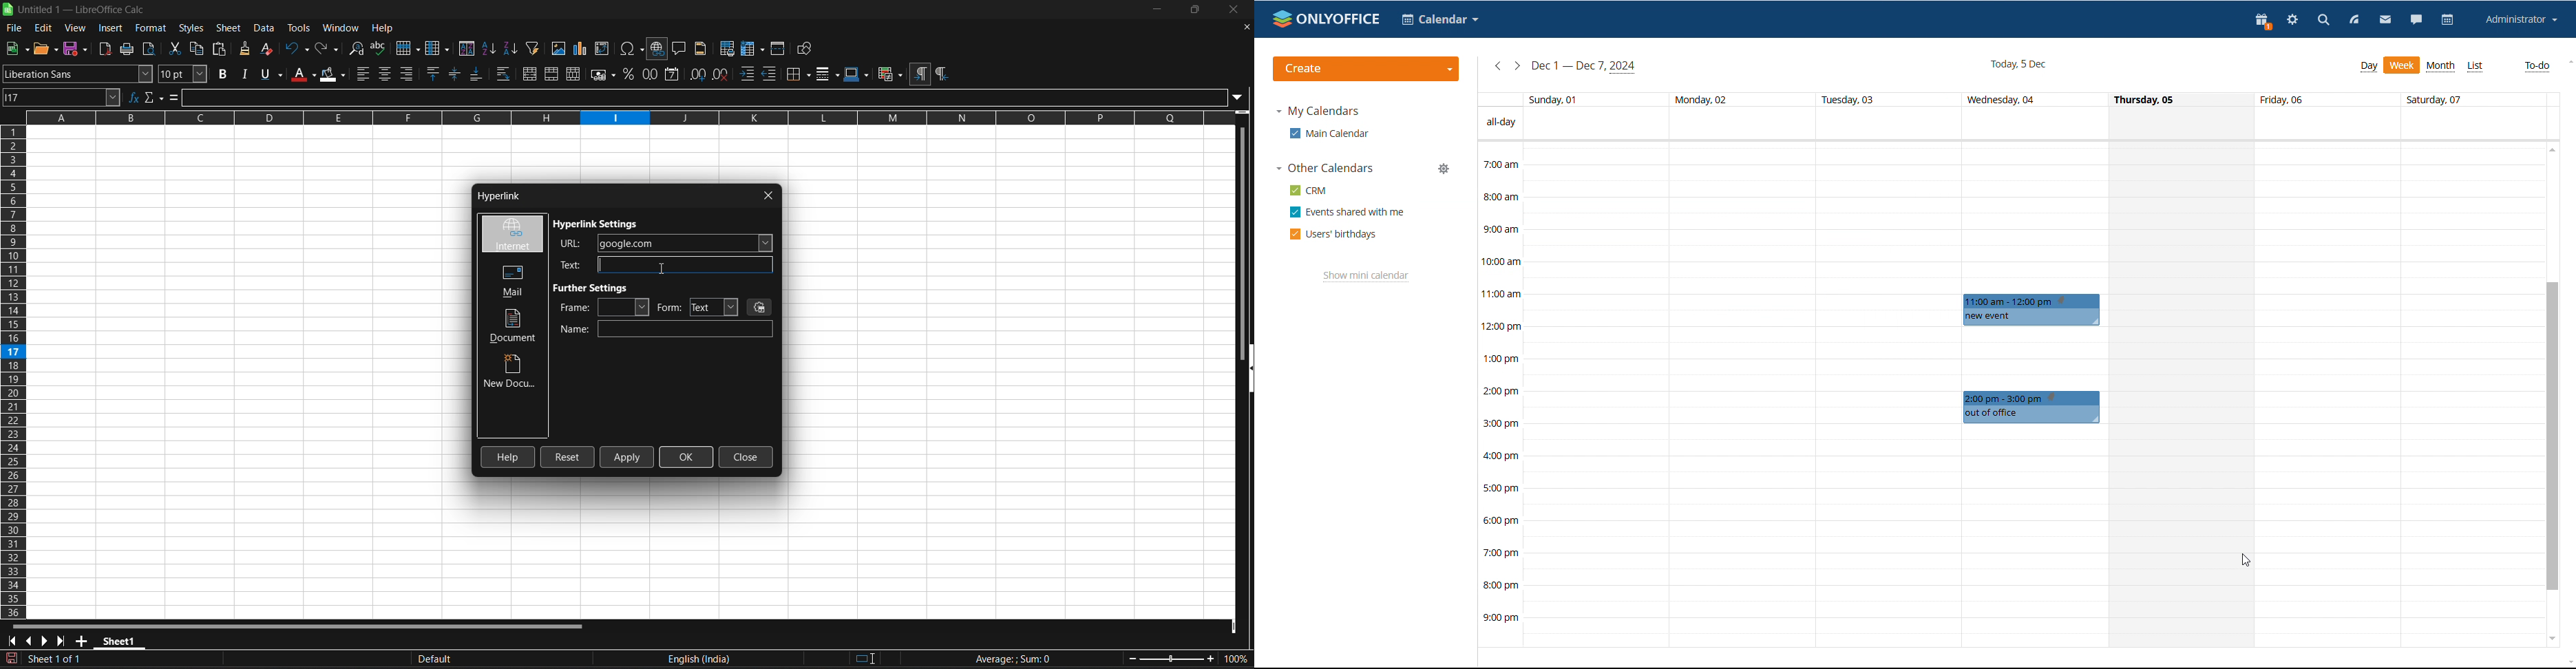 Image resolution: width=2576 pixels, height=672 pixels. Describe the element at coordinates (244, 73) in the screenshot. I see `italic` at that location.